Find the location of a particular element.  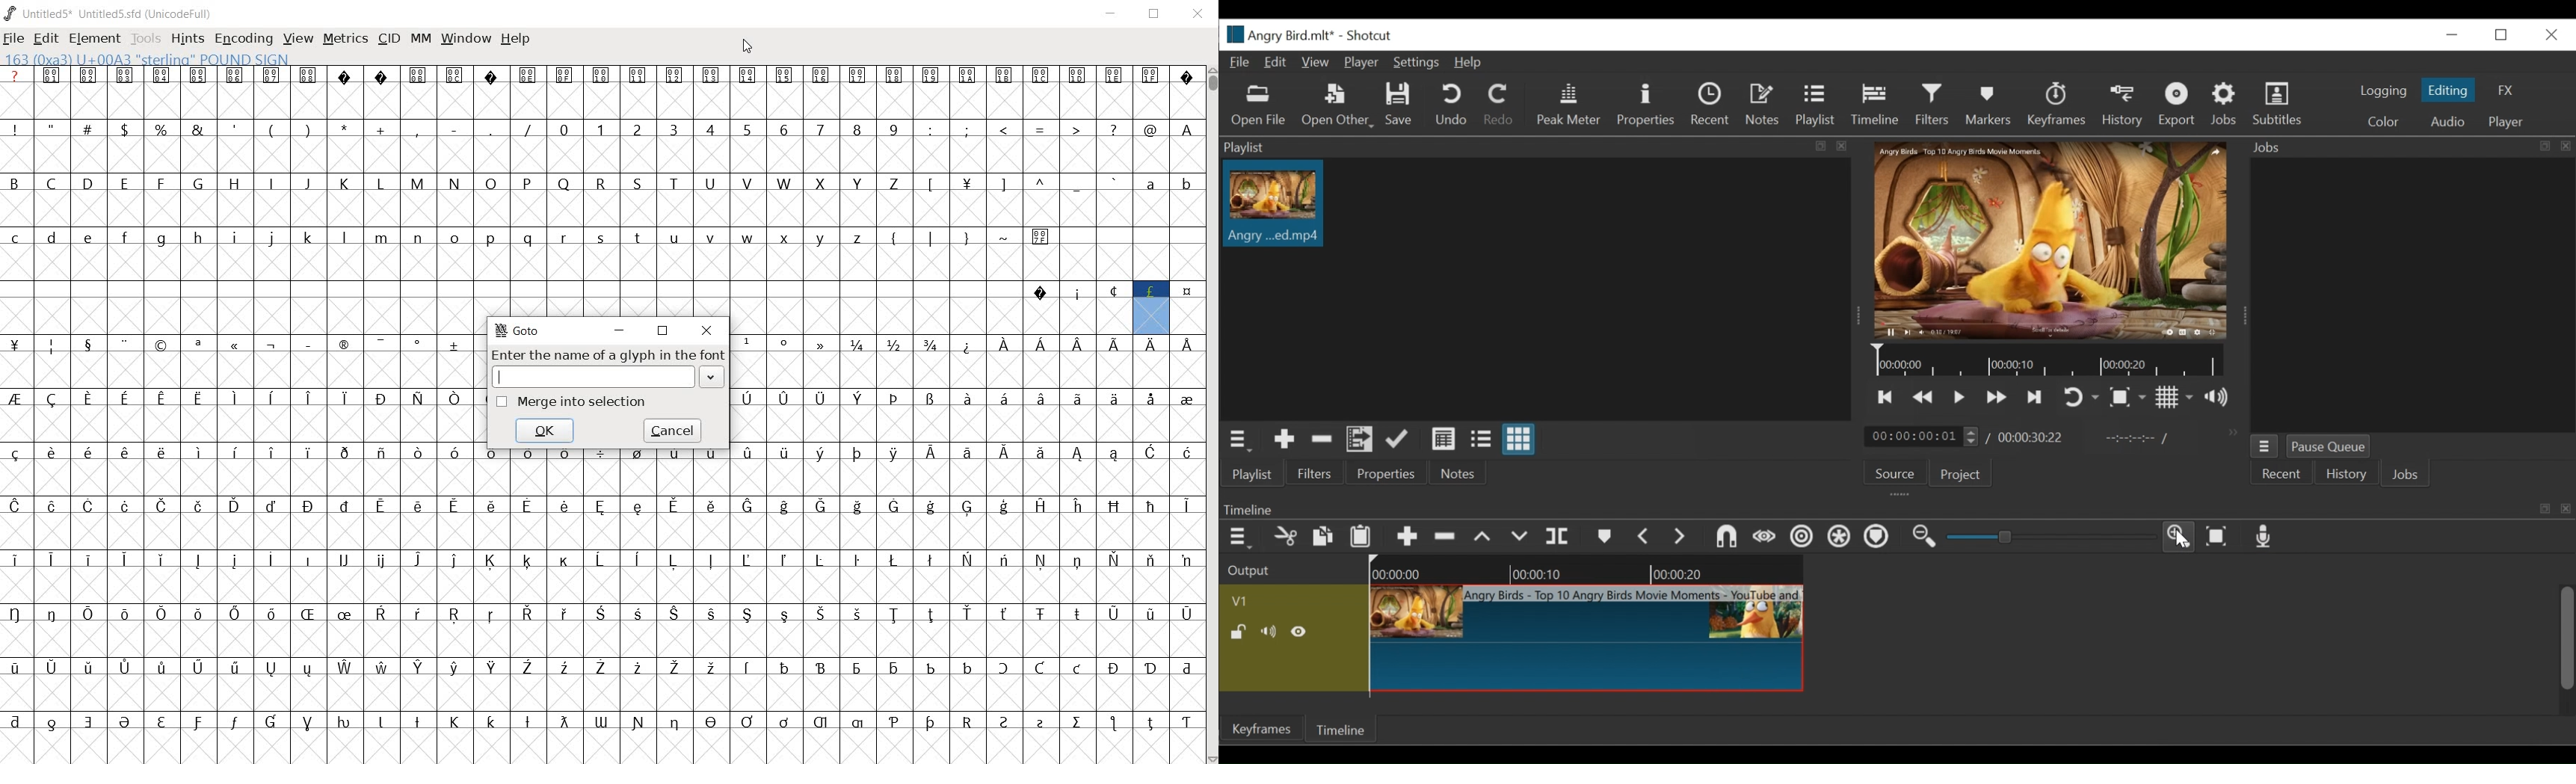

Keyframes is located at coordinates (2057, 105).